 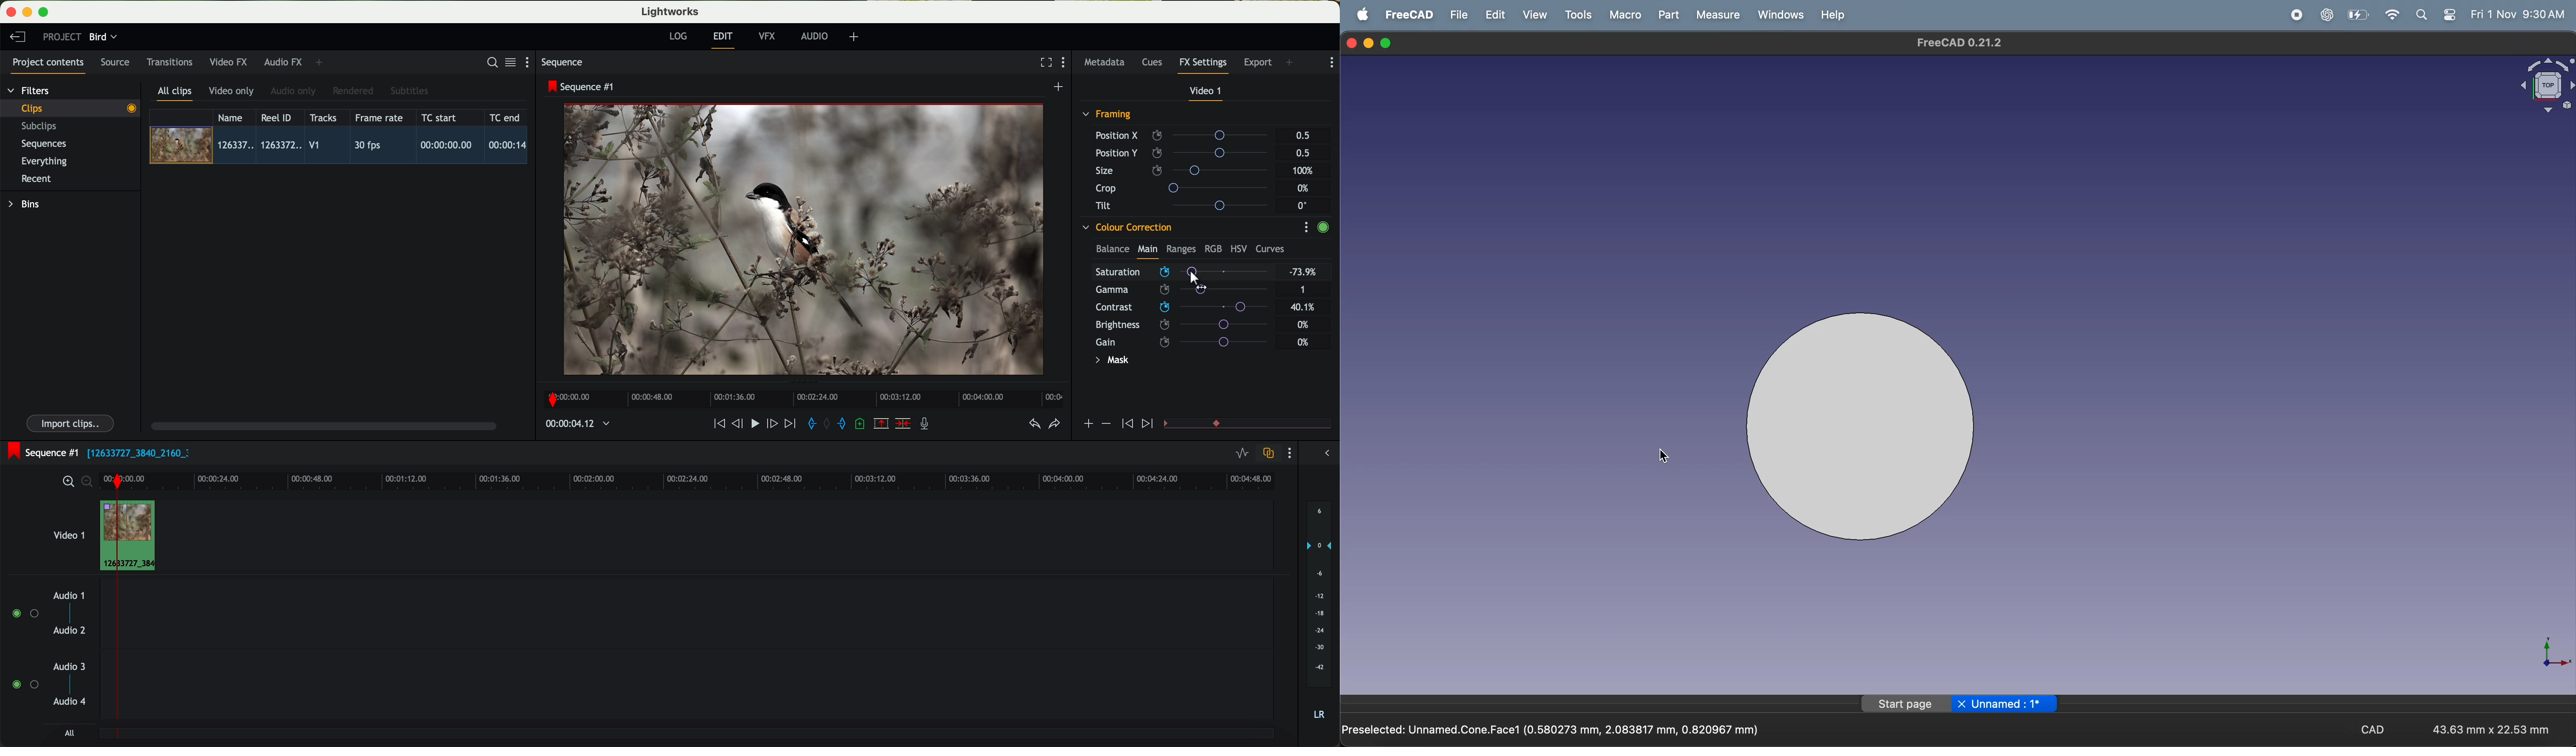 What do you see at coordinates (2517, 14) in the screenshot?
I see `Fri 1 Nov 9:30 AM` at bounding box center [2517, 14].